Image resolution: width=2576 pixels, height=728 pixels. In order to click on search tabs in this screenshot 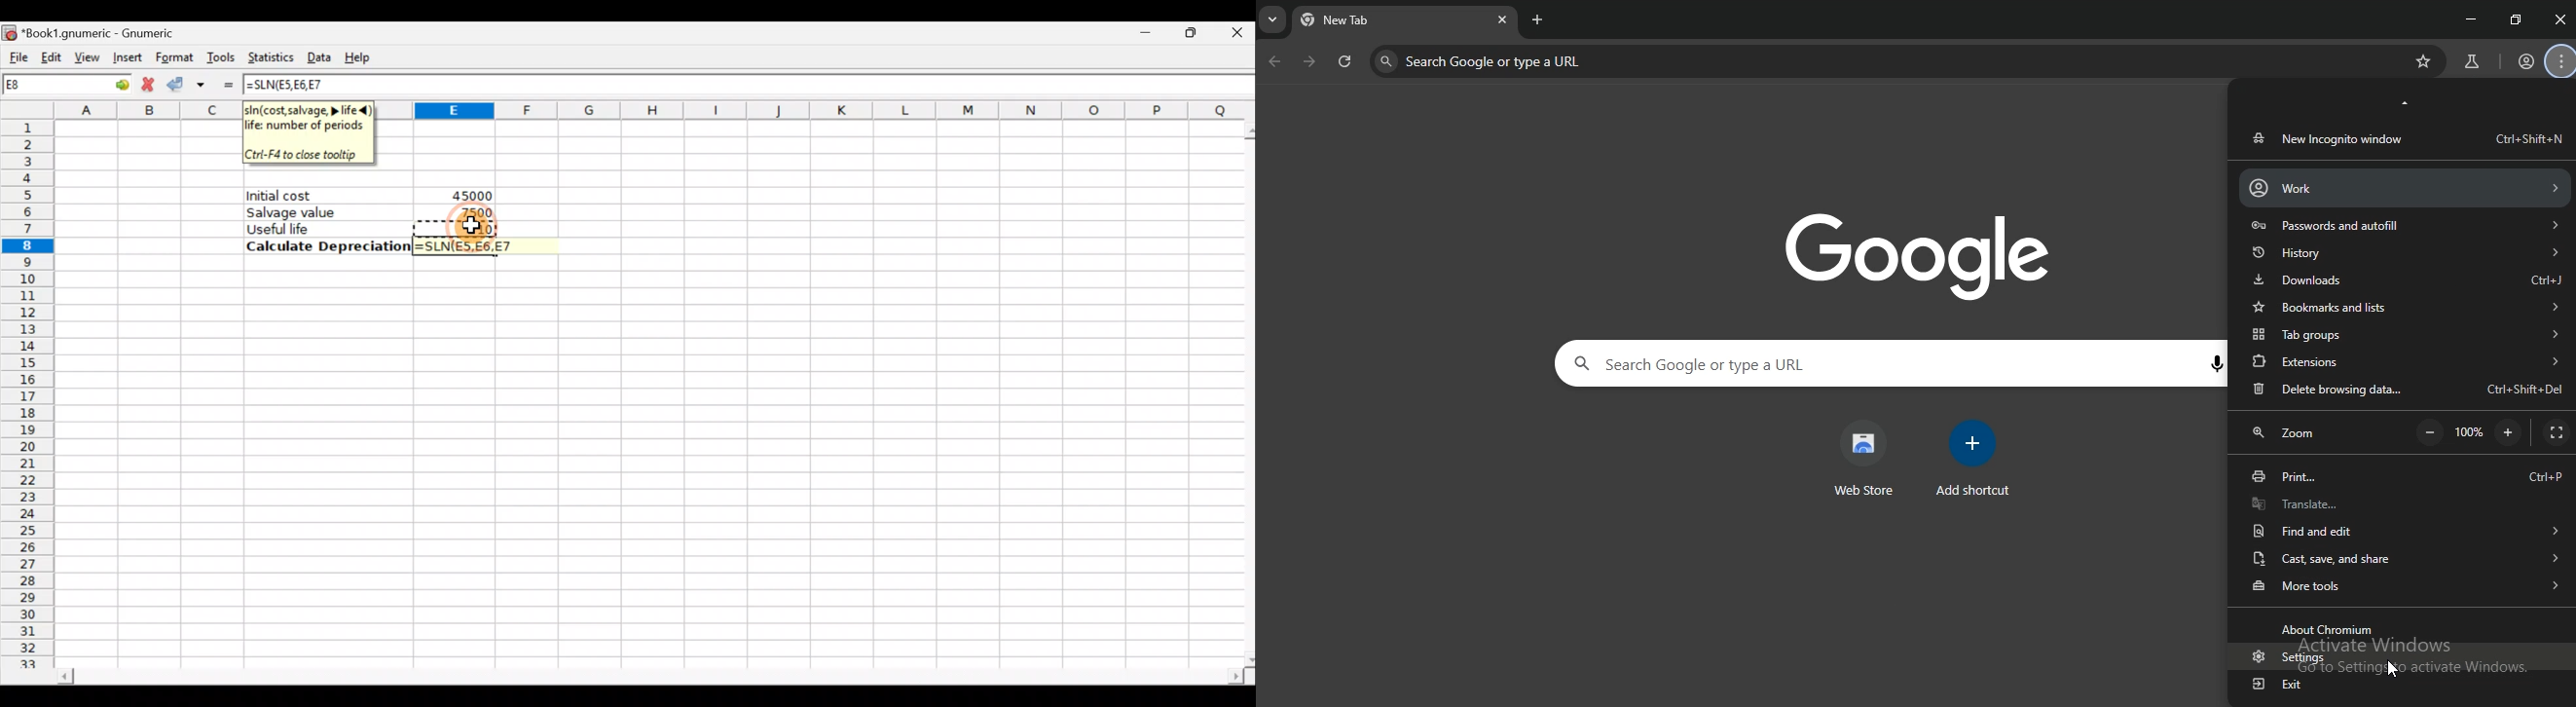, I will do `click(1274, 22)`.